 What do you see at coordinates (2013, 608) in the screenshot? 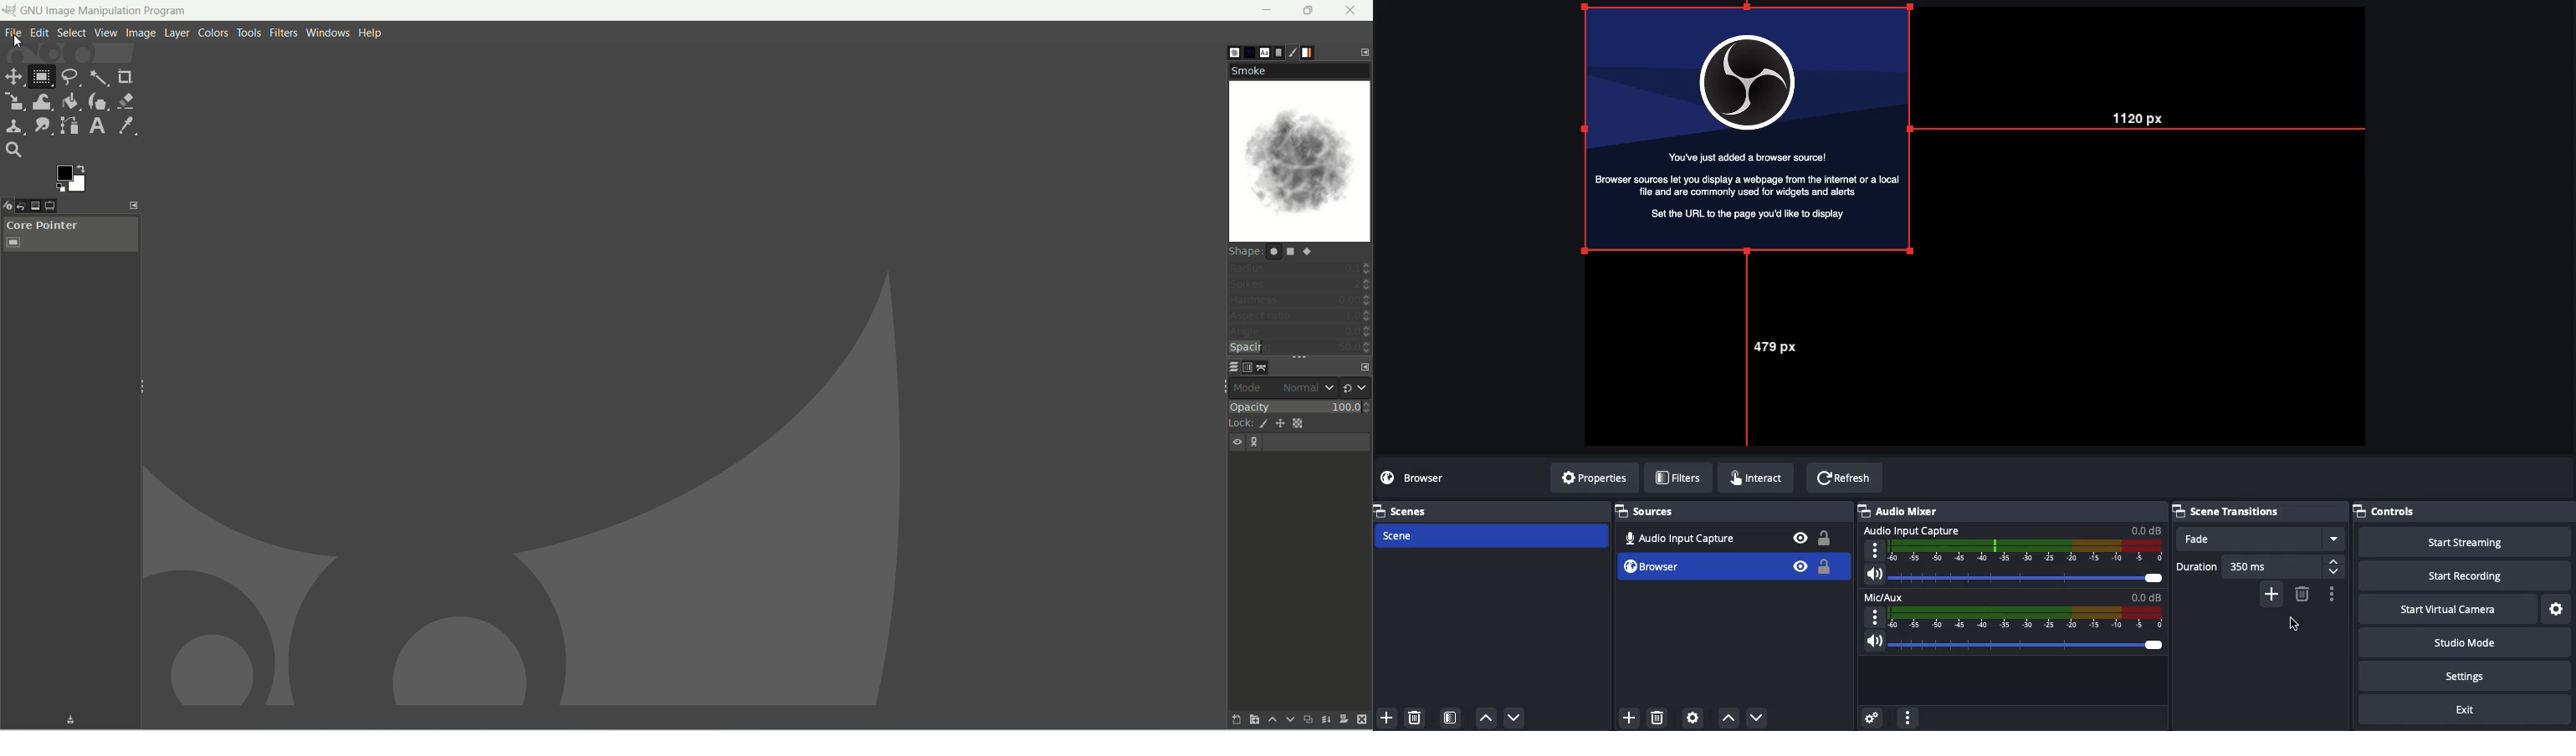
I see `Mic aux` at bounding box center [2013, 608].